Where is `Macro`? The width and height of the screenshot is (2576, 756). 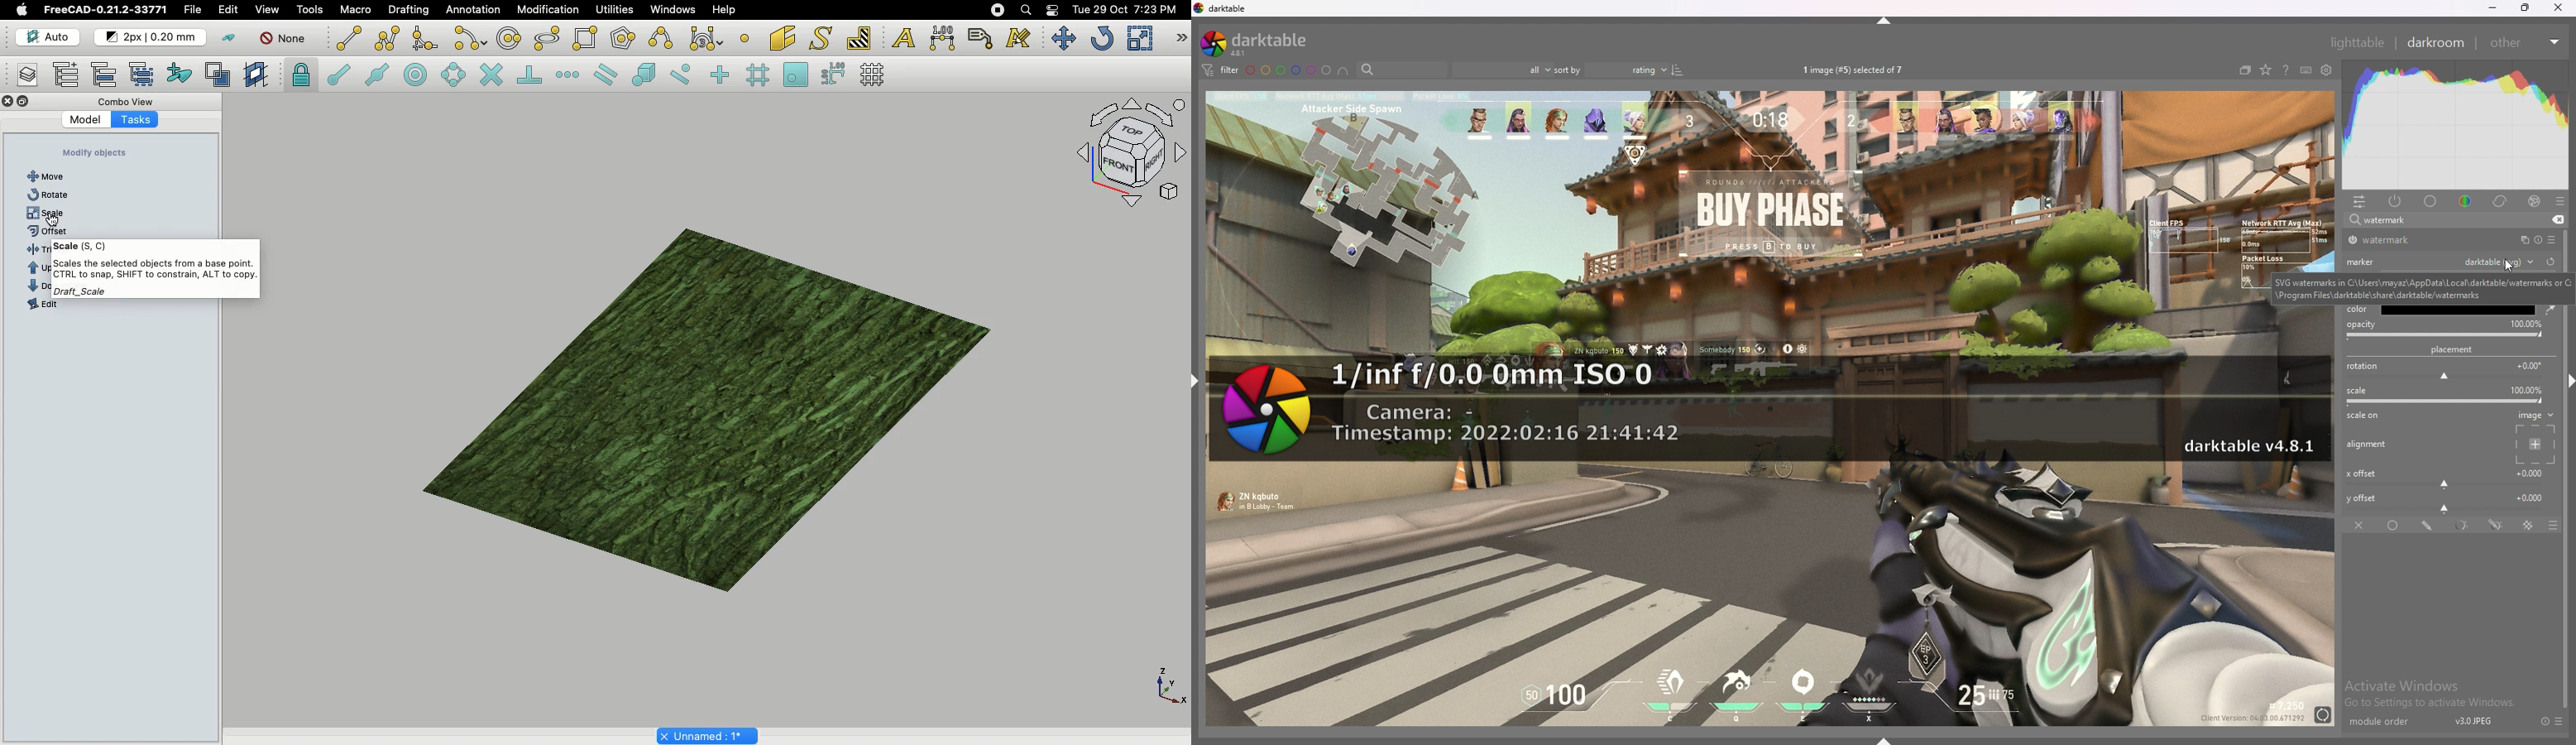 Macro is located at coordinates (357, 10).